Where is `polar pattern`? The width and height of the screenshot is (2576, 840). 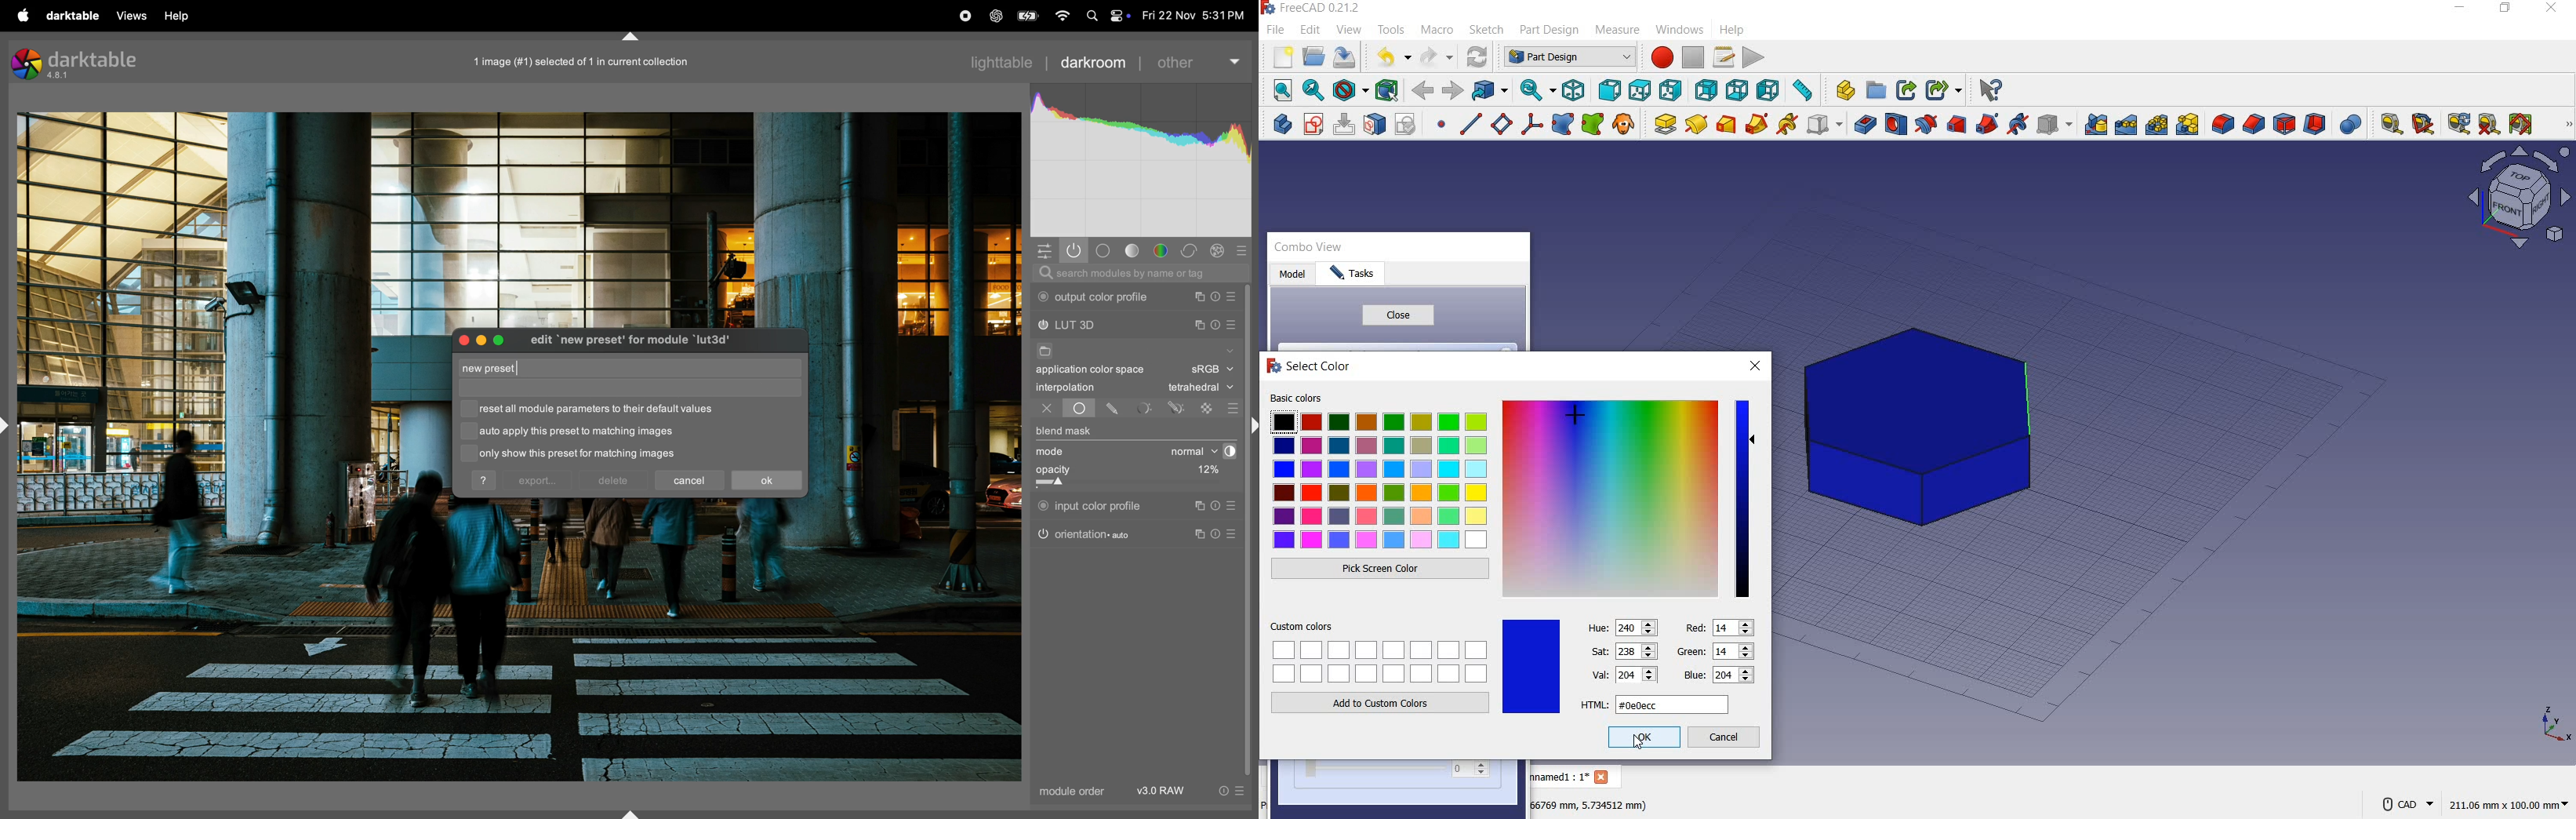 polar pattern is located at coordinates (2157, 124).